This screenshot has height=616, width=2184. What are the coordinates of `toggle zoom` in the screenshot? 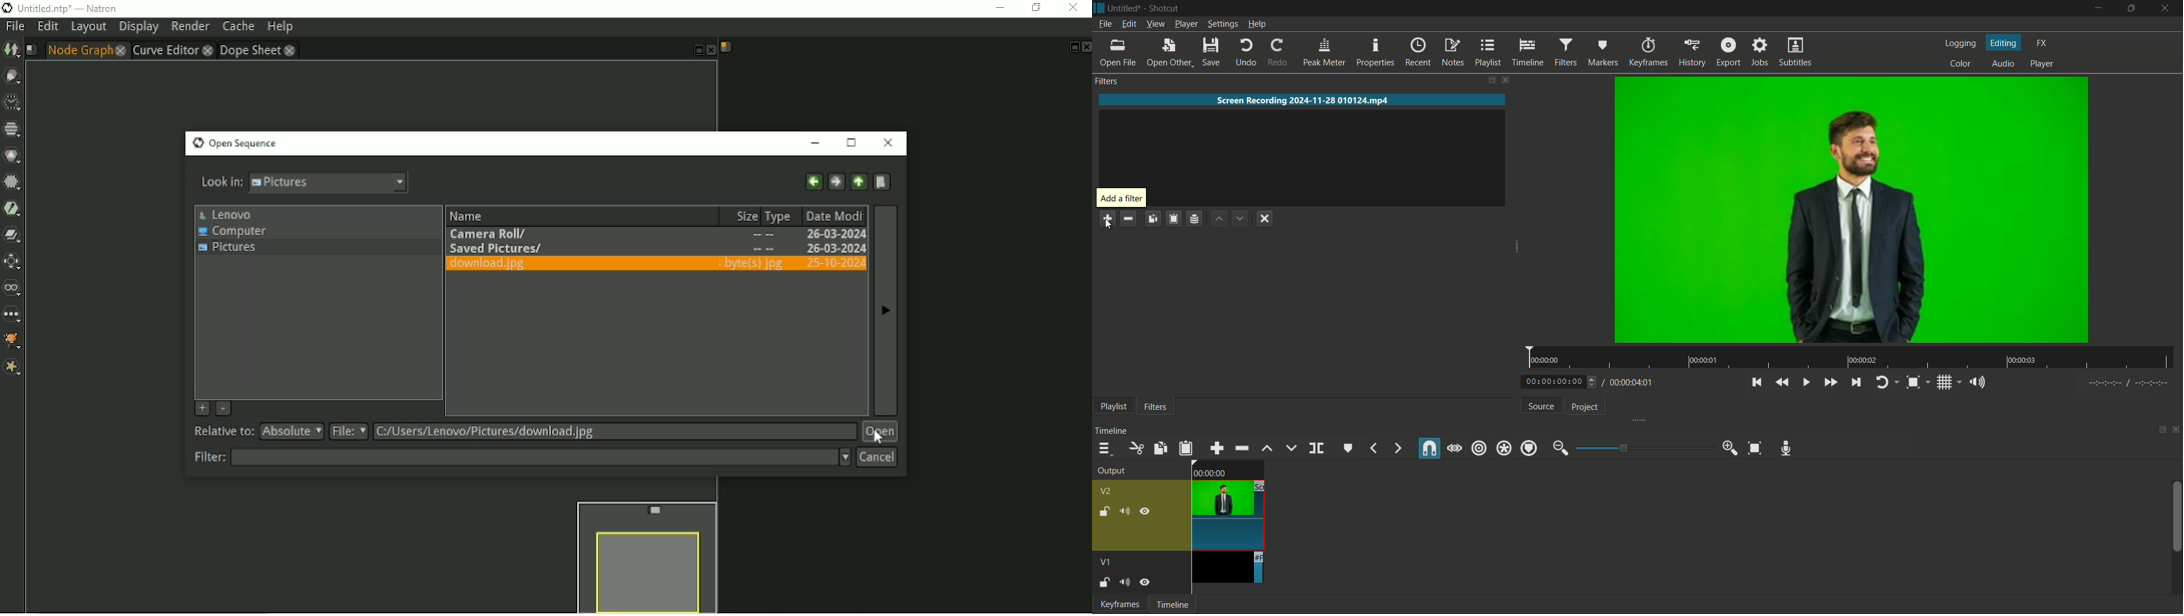 It's located at (1913, 382).